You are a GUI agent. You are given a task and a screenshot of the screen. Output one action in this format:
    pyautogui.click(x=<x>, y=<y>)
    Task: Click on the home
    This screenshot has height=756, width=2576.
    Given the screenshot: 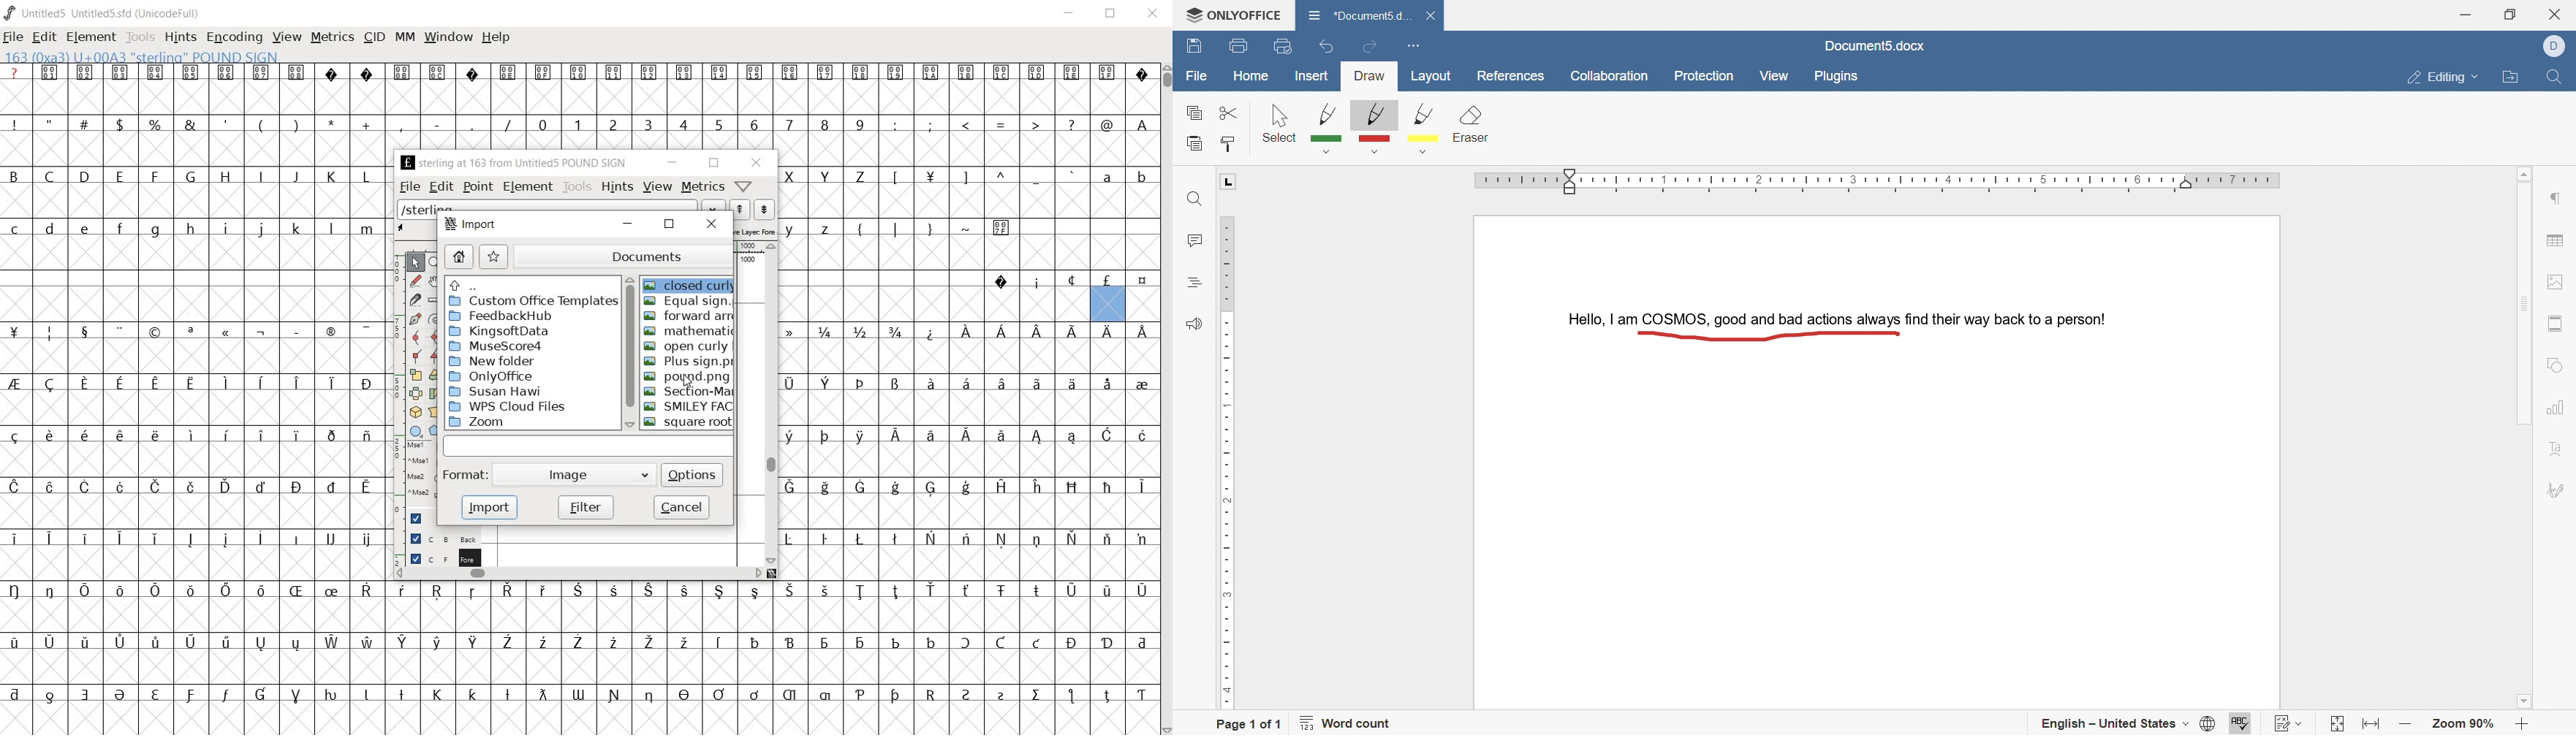 What is the action you would take?
    pyautogui.click(x=1252, y=75)
    